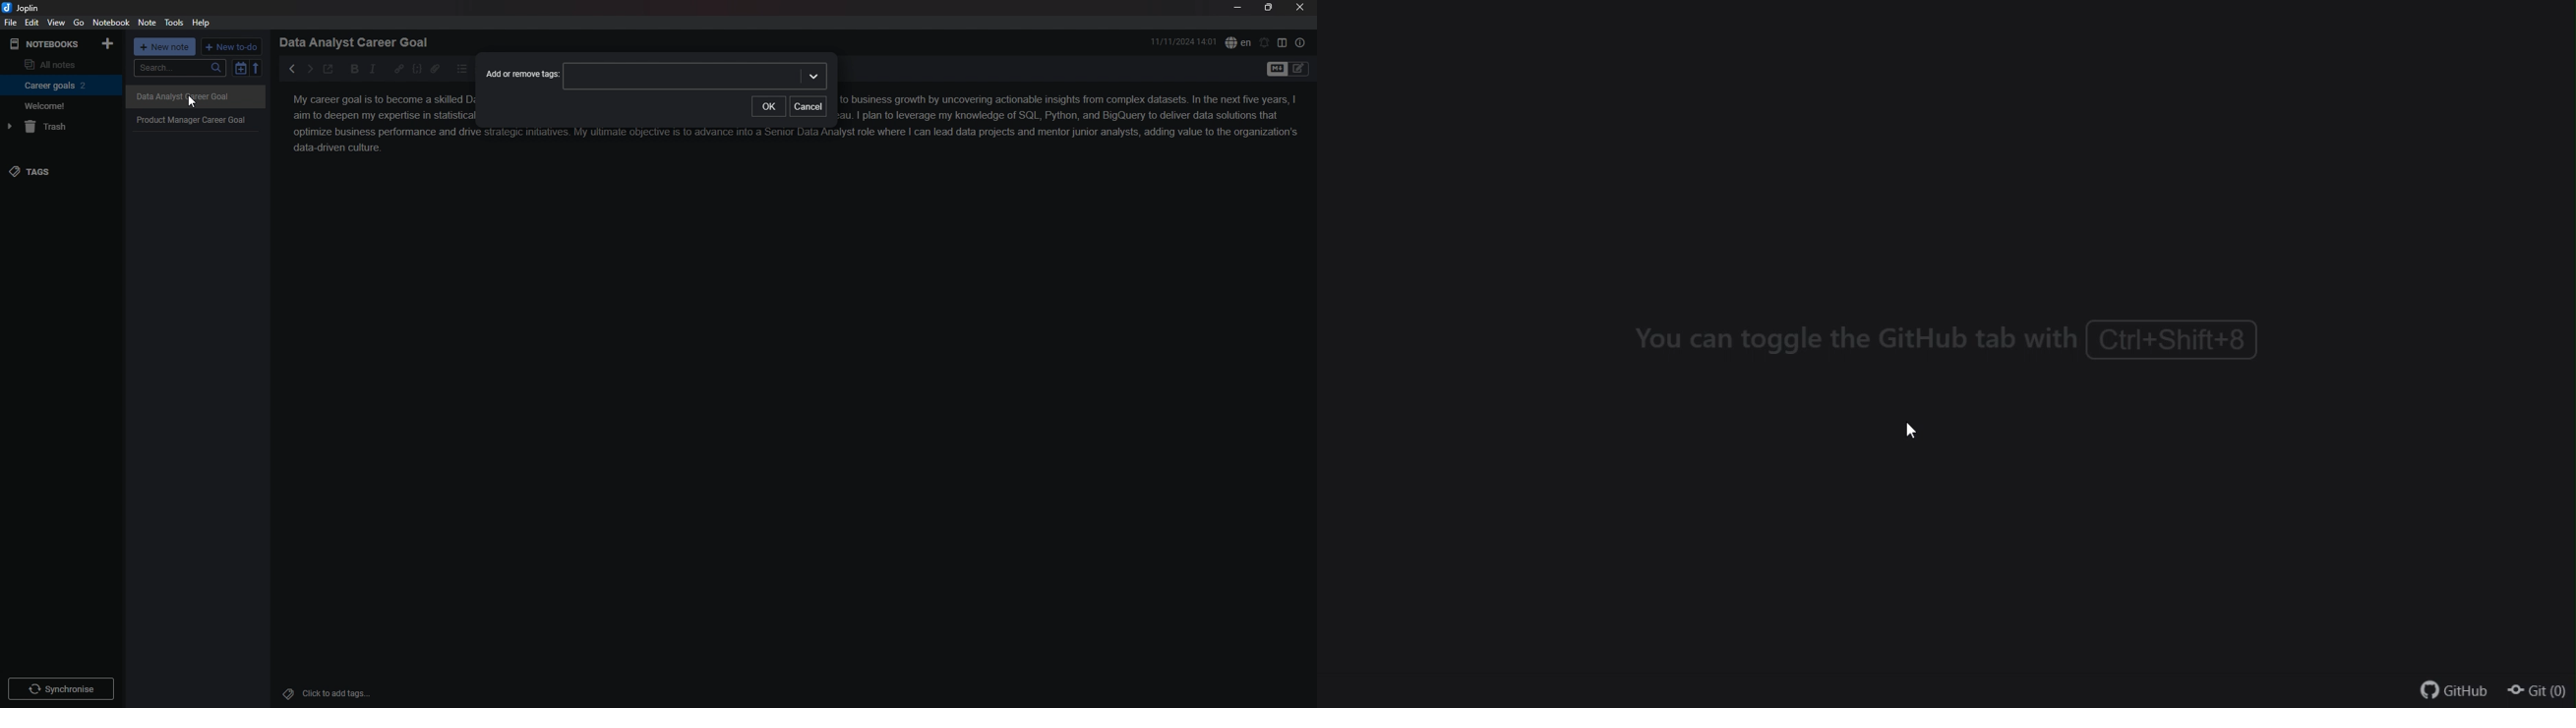 The width and height of the screenshot is (2576, 728). Describe the element at coordinates (809, 105) in the screenshot. I see `cancel` at that location.